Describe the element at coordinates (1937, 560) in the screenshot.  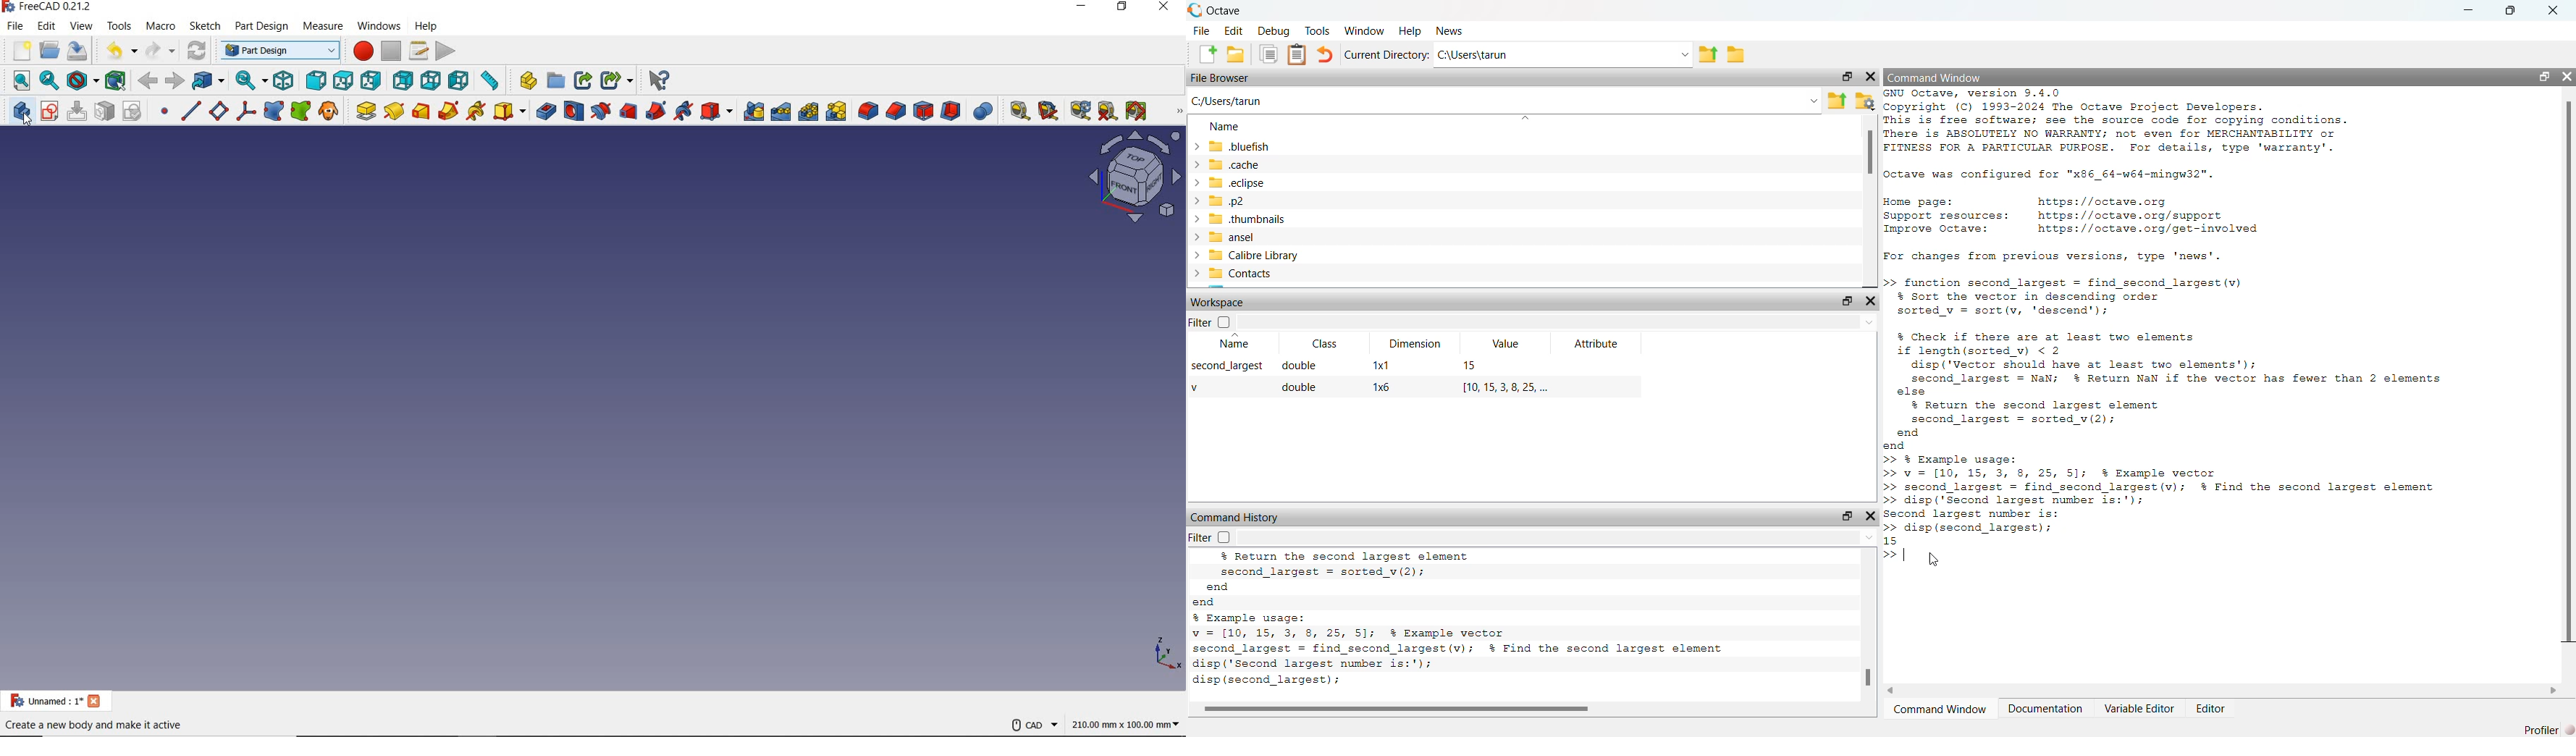
I see `cursor` at that location.